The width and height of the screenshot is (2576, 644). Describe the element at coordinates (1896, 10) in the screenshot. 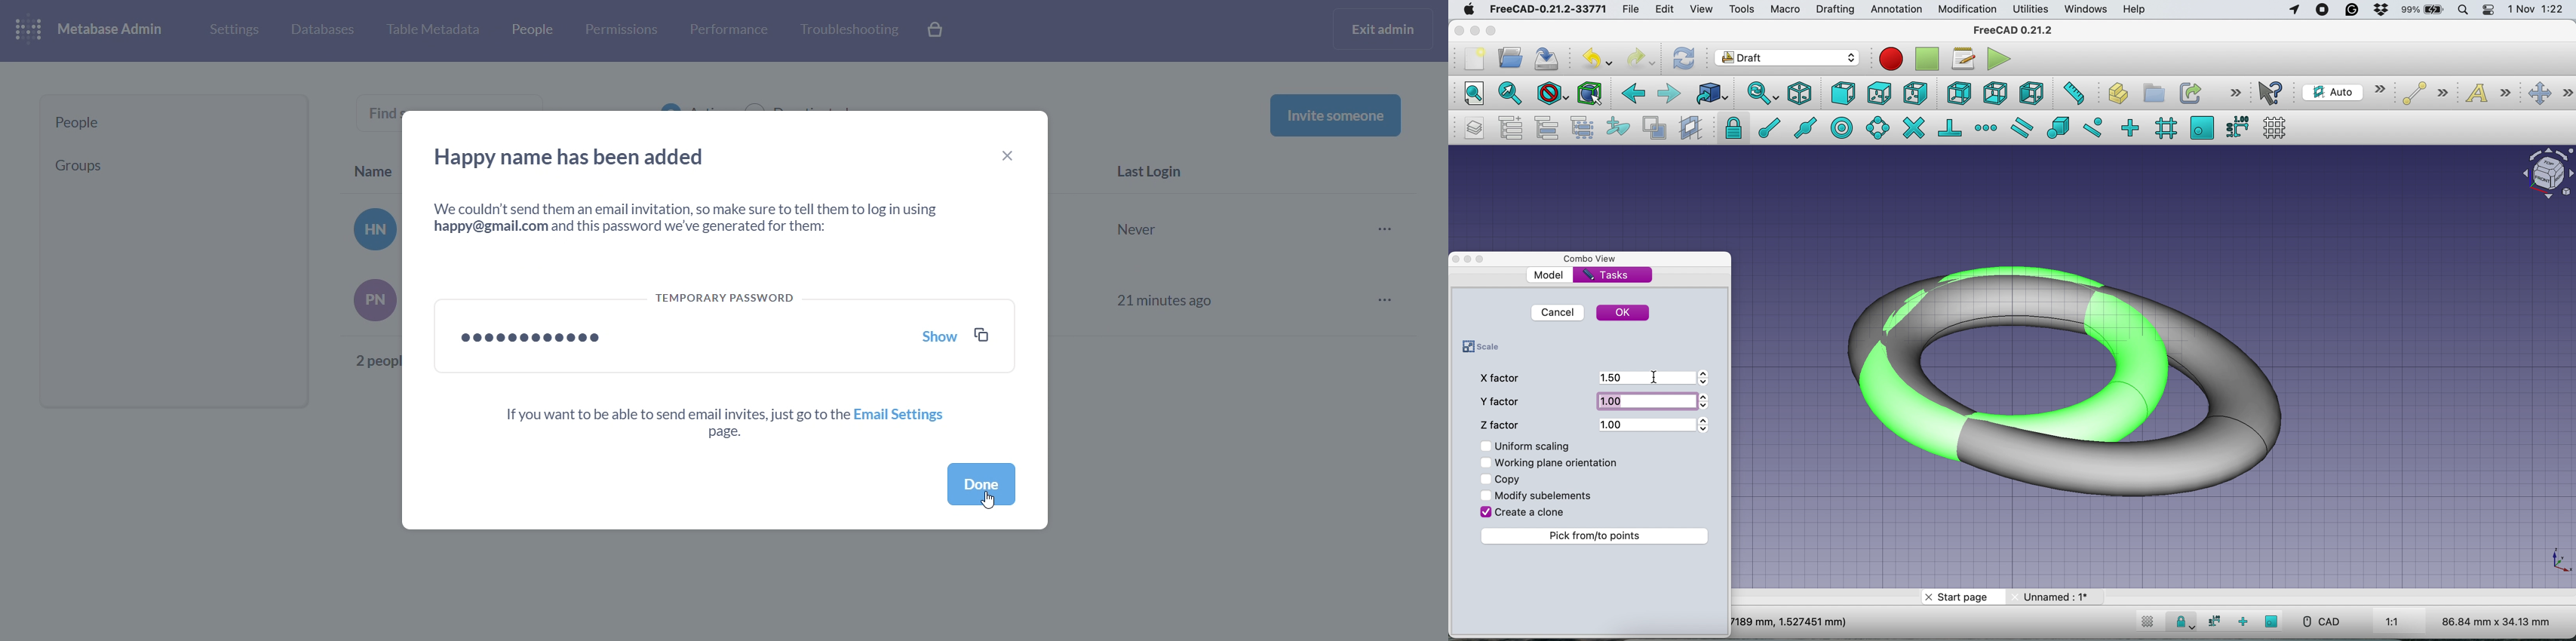

I see `annotation` at that location.